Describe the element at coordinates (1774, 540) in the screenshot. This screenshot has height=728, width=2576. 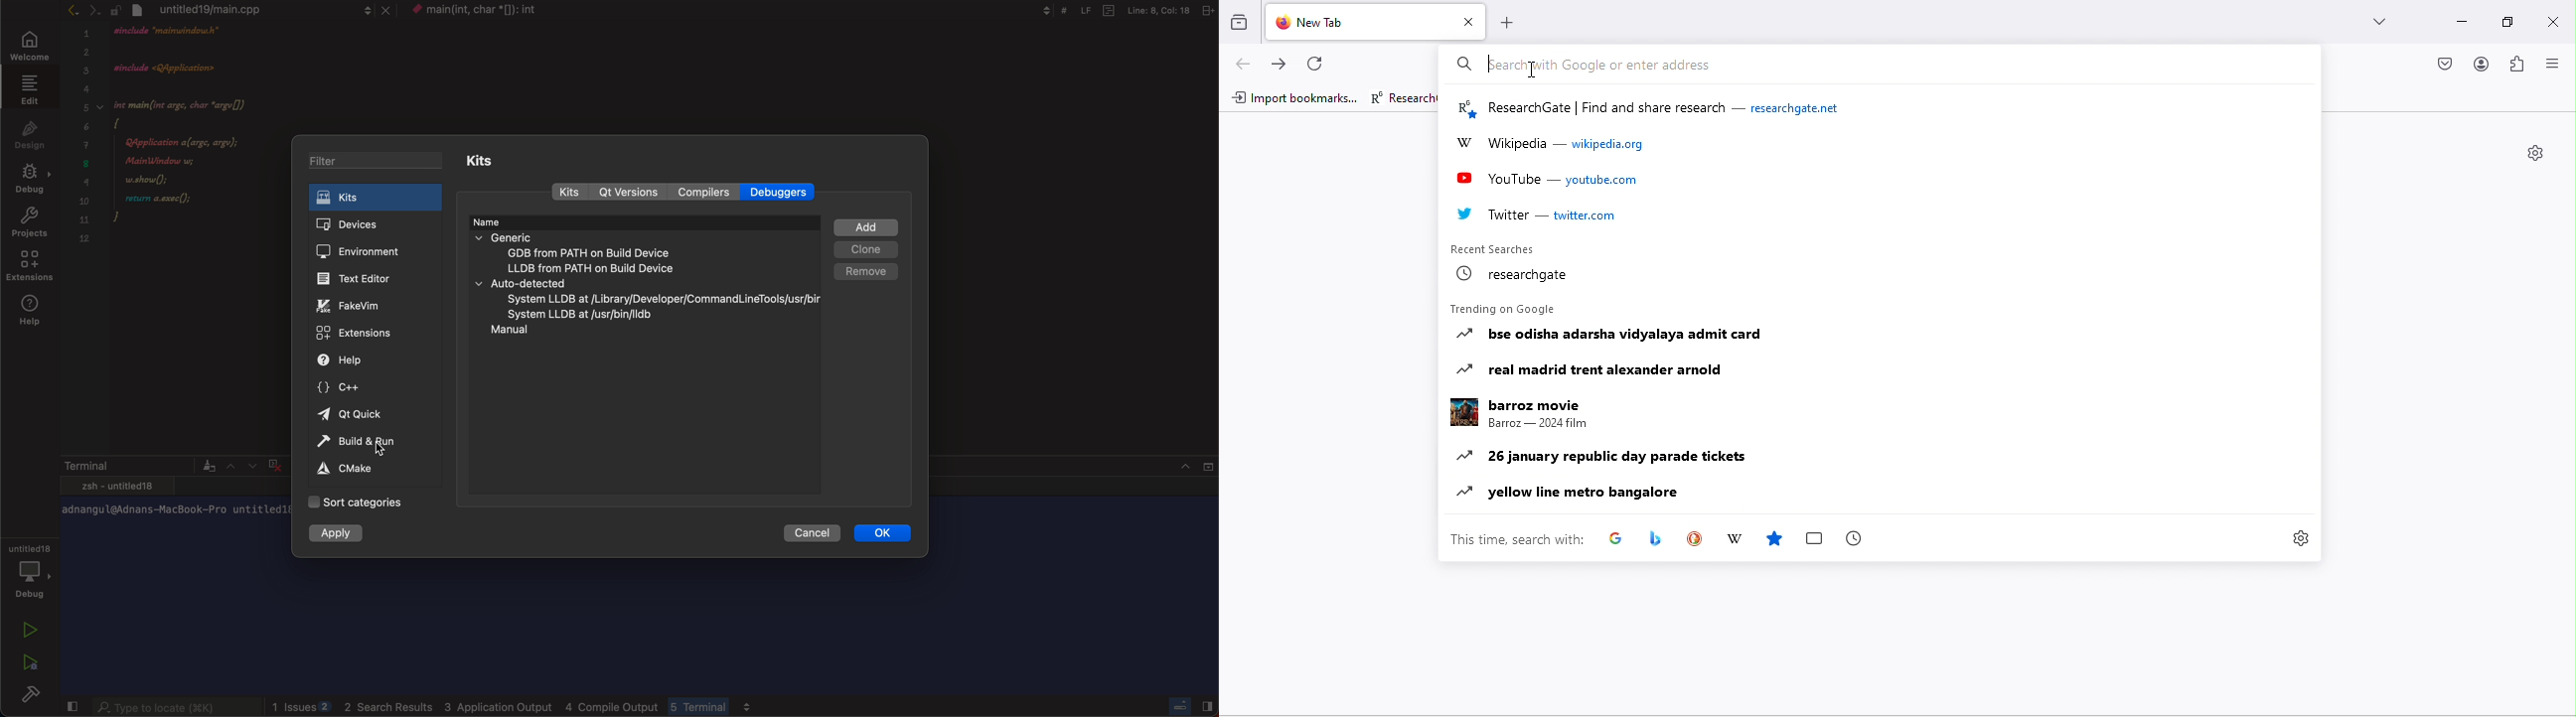
I see `favourites` at that location.